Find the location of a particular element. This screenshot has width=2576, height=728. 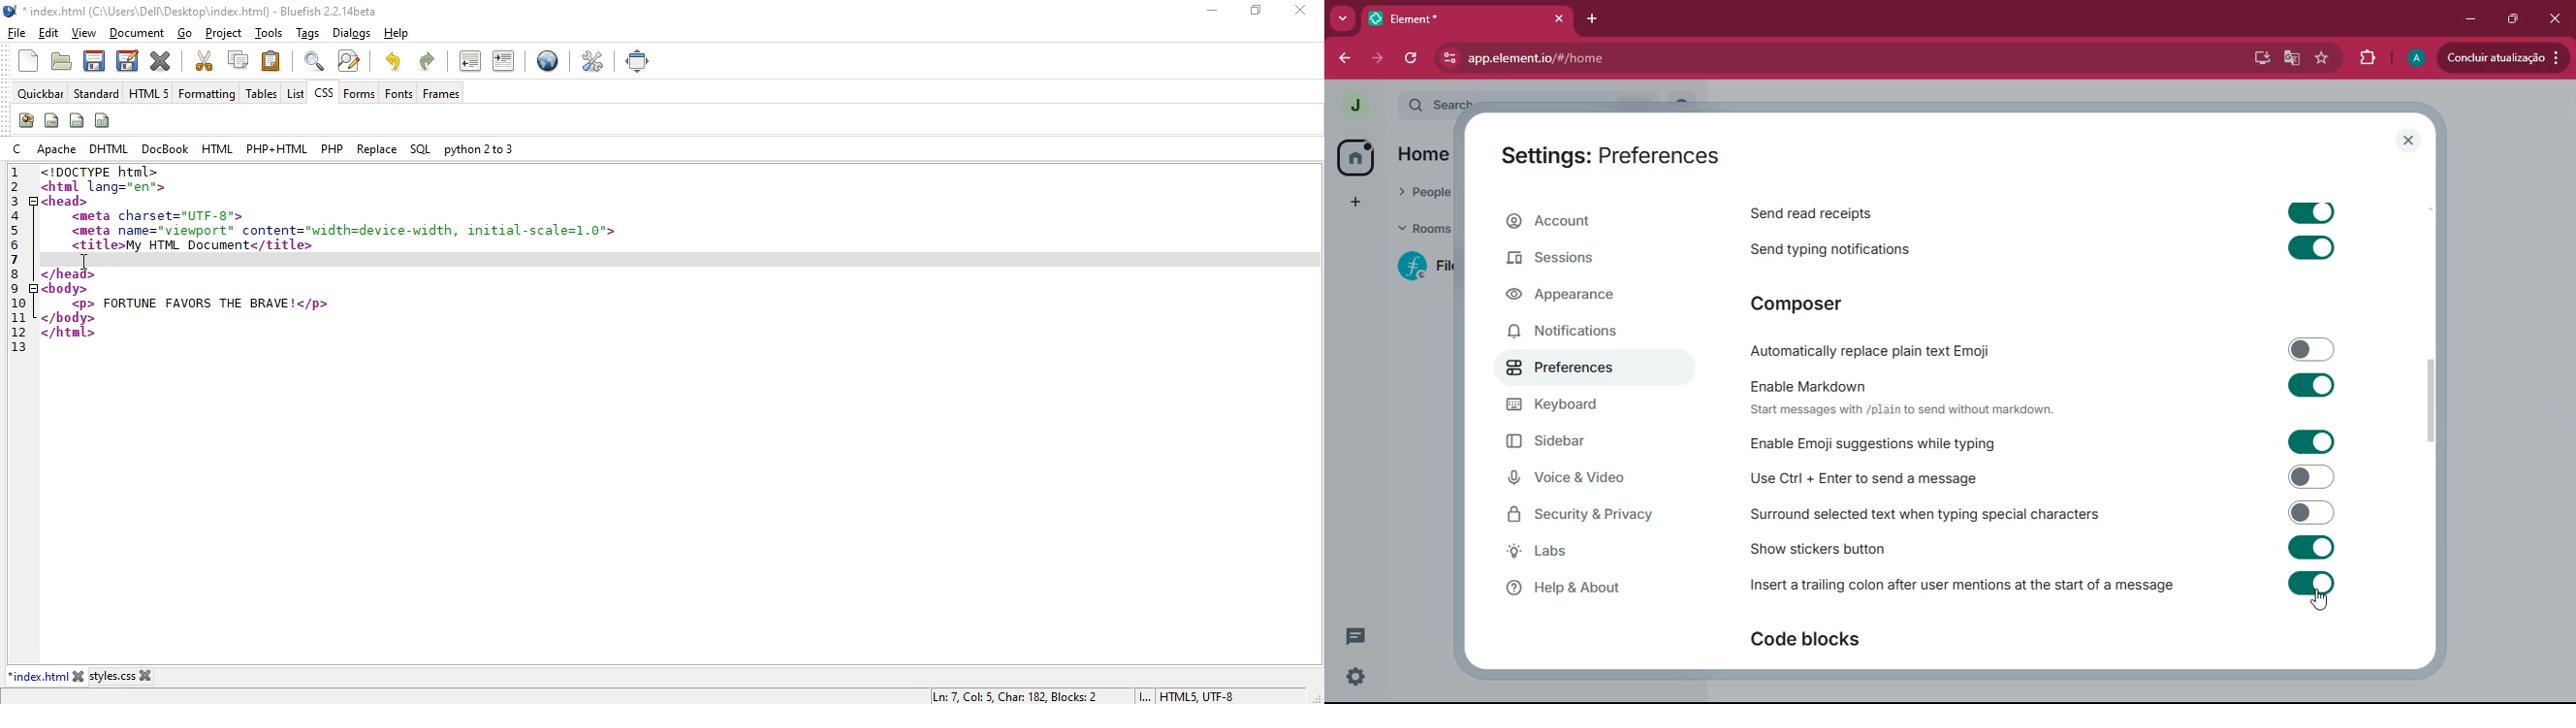

Send typing notifications is located at coordinates (2052, 249).